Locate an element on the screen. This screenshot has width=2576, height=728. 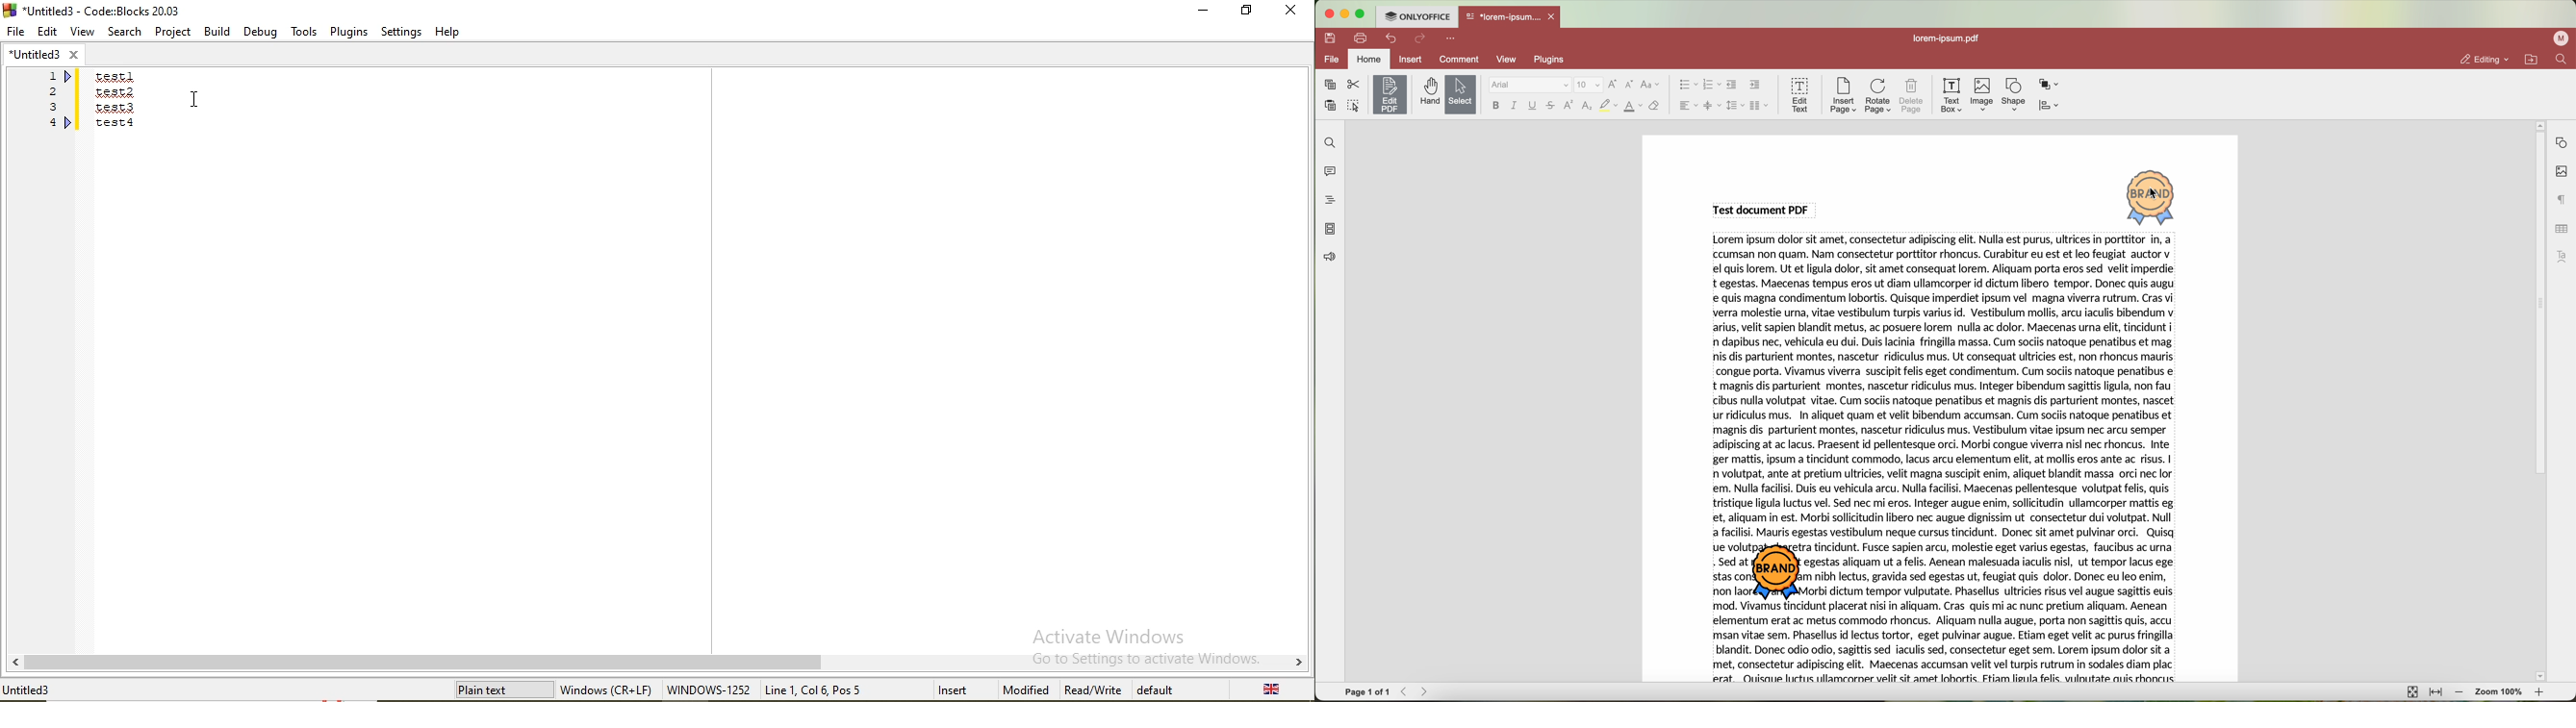
modified is located at coordinates (1025, 690).